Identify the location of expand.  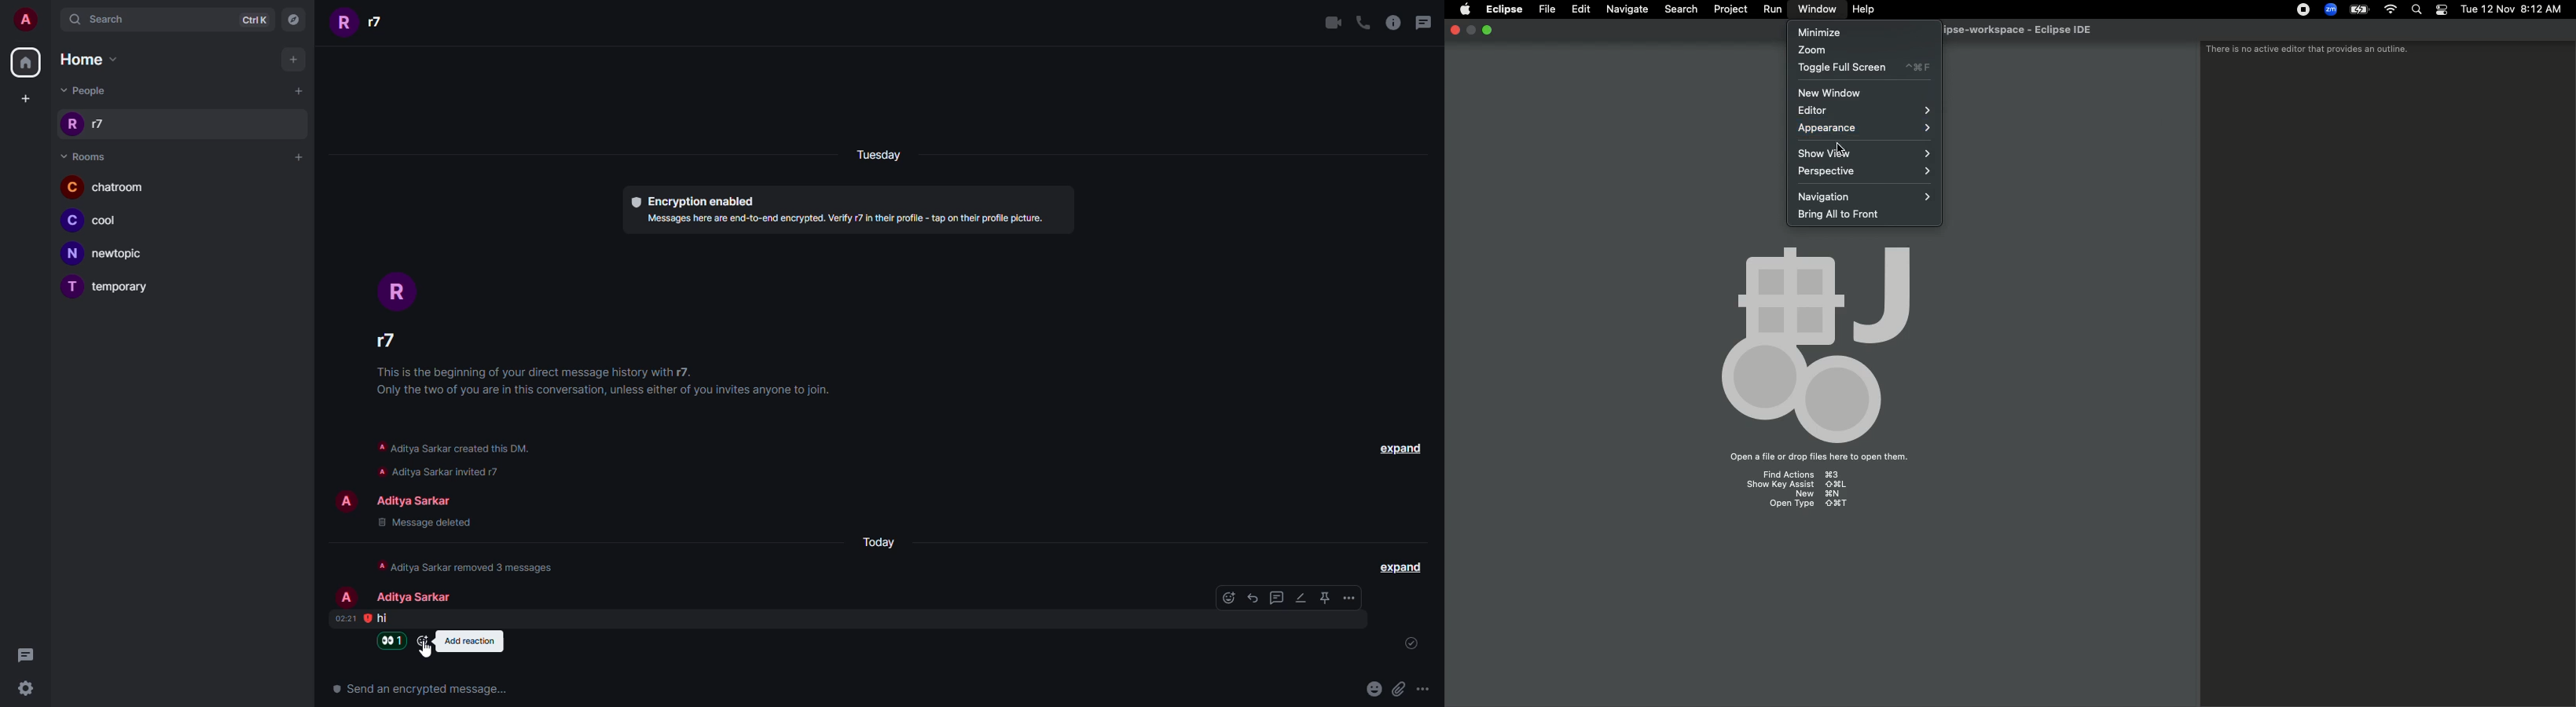
(1402, 567).